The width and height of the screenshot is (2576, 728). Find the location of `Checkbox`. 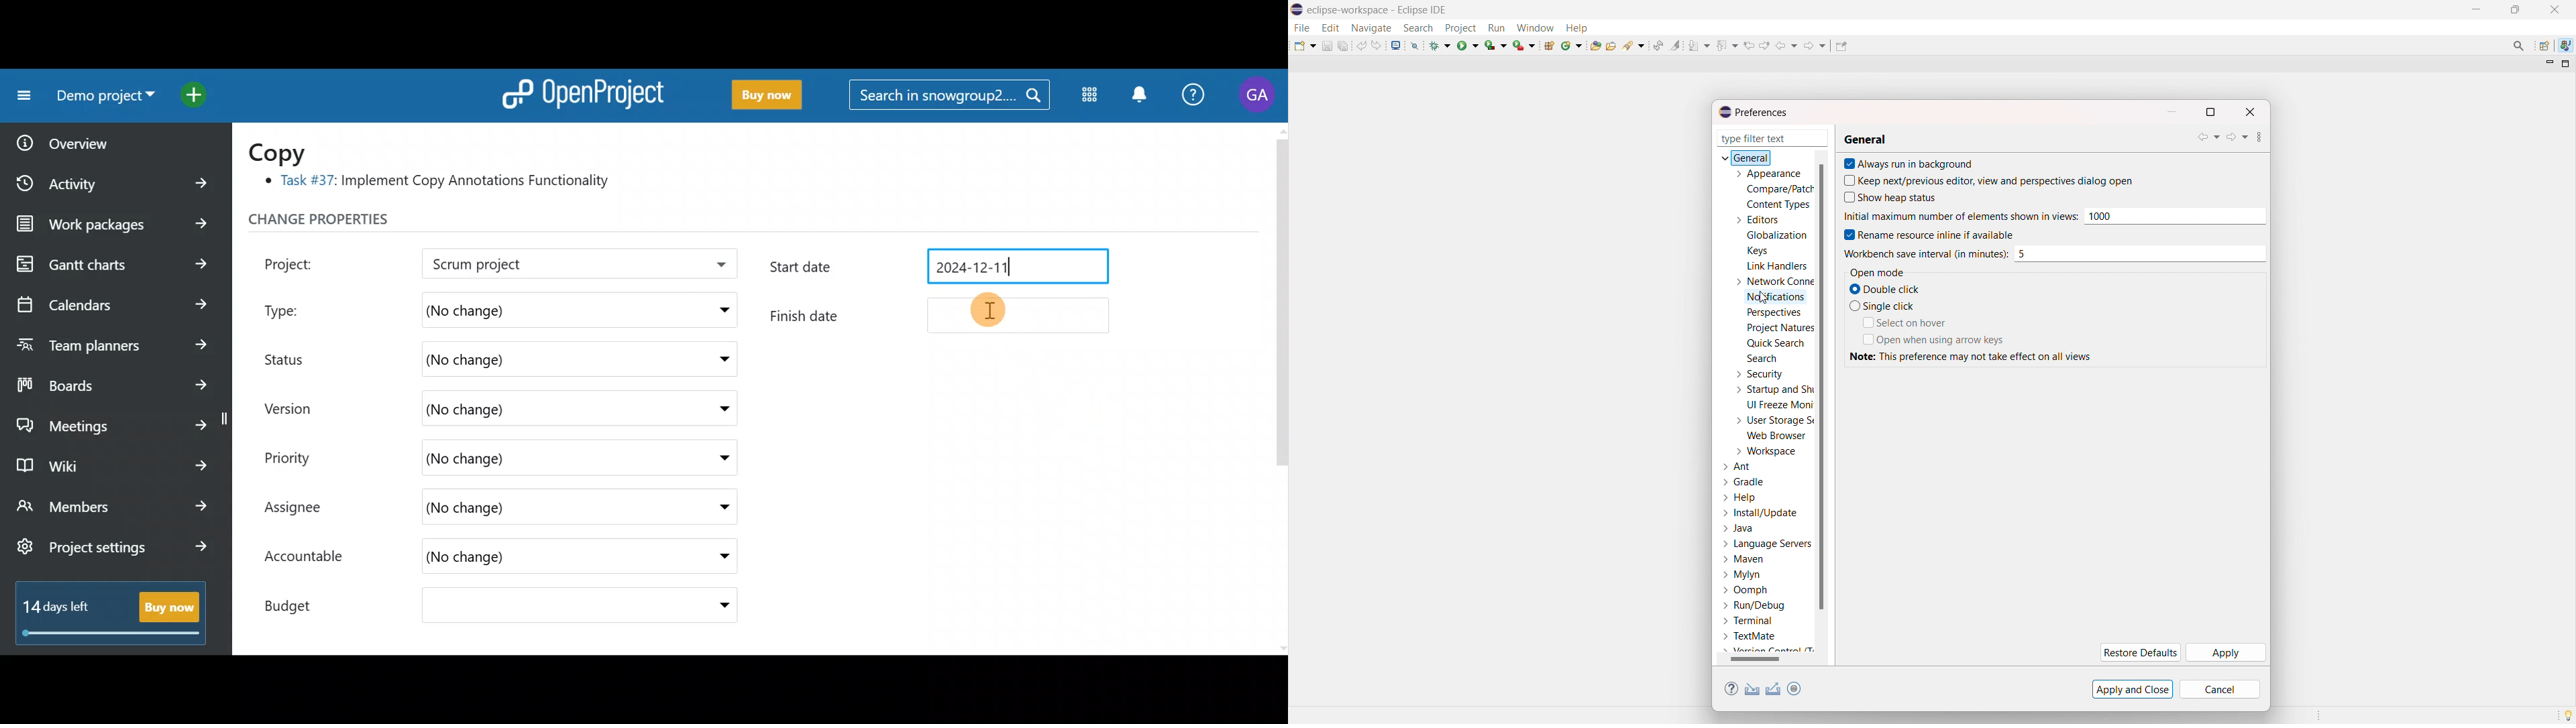

Checkbox is located at coordinates (1866, 322).